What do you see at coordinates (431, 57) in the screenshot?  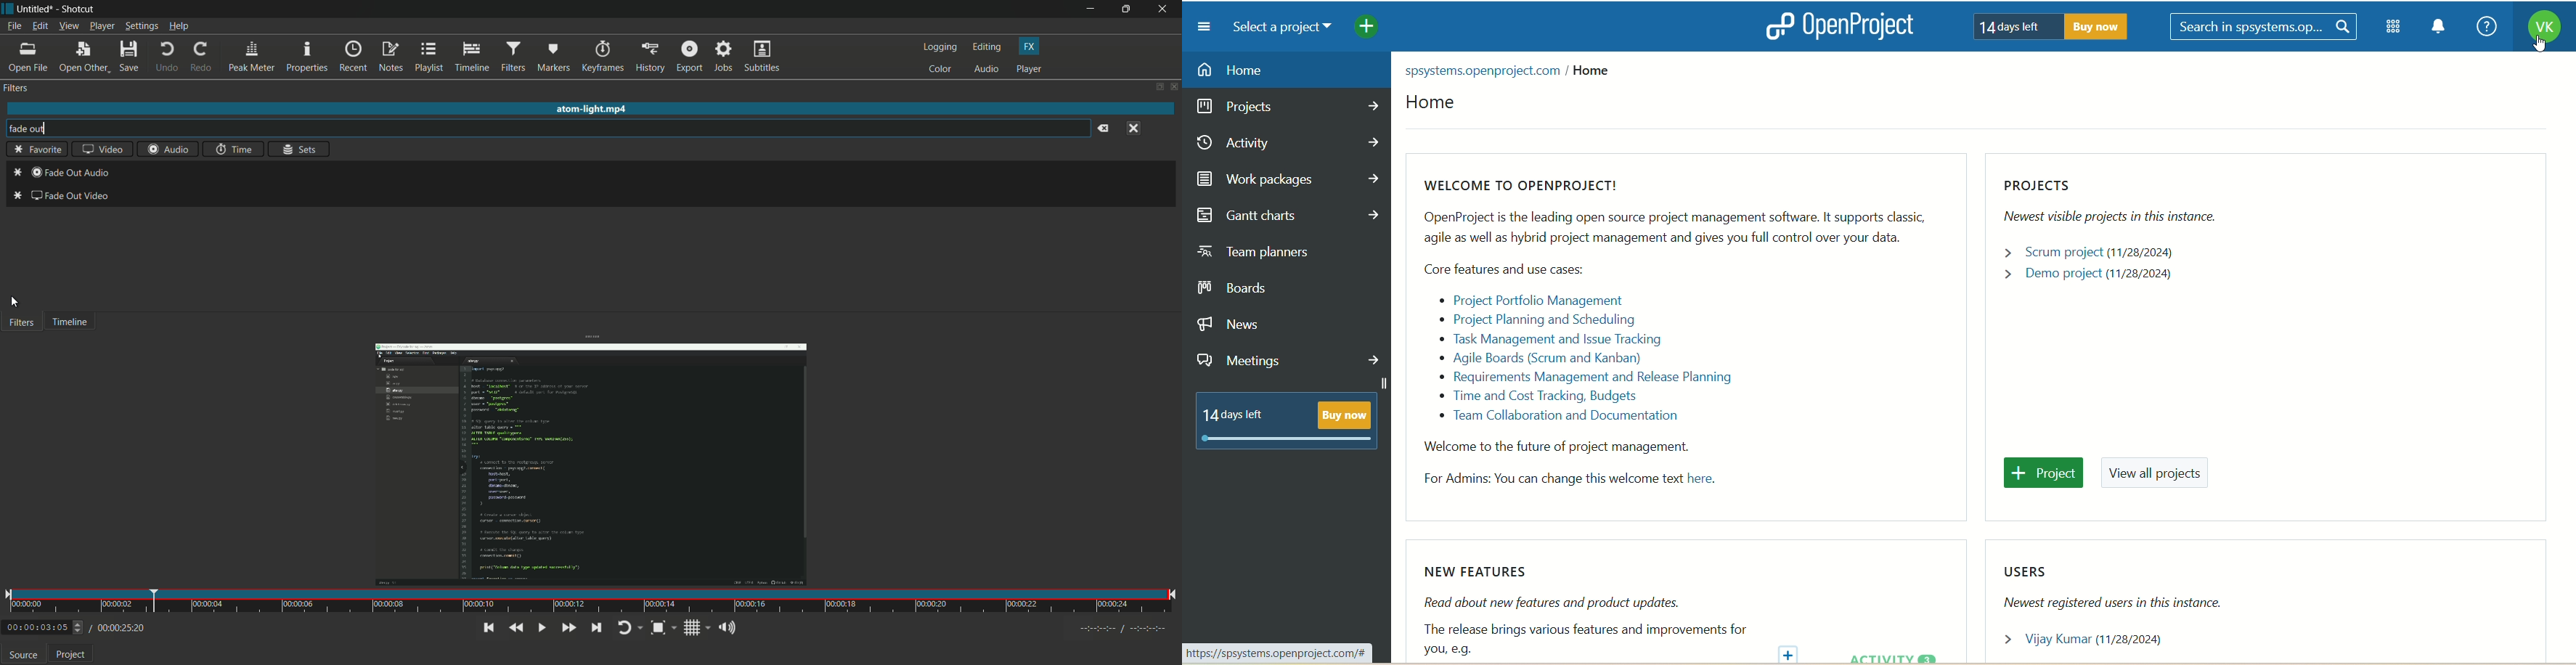 I see `playlist` at bounding box center [431, 57].